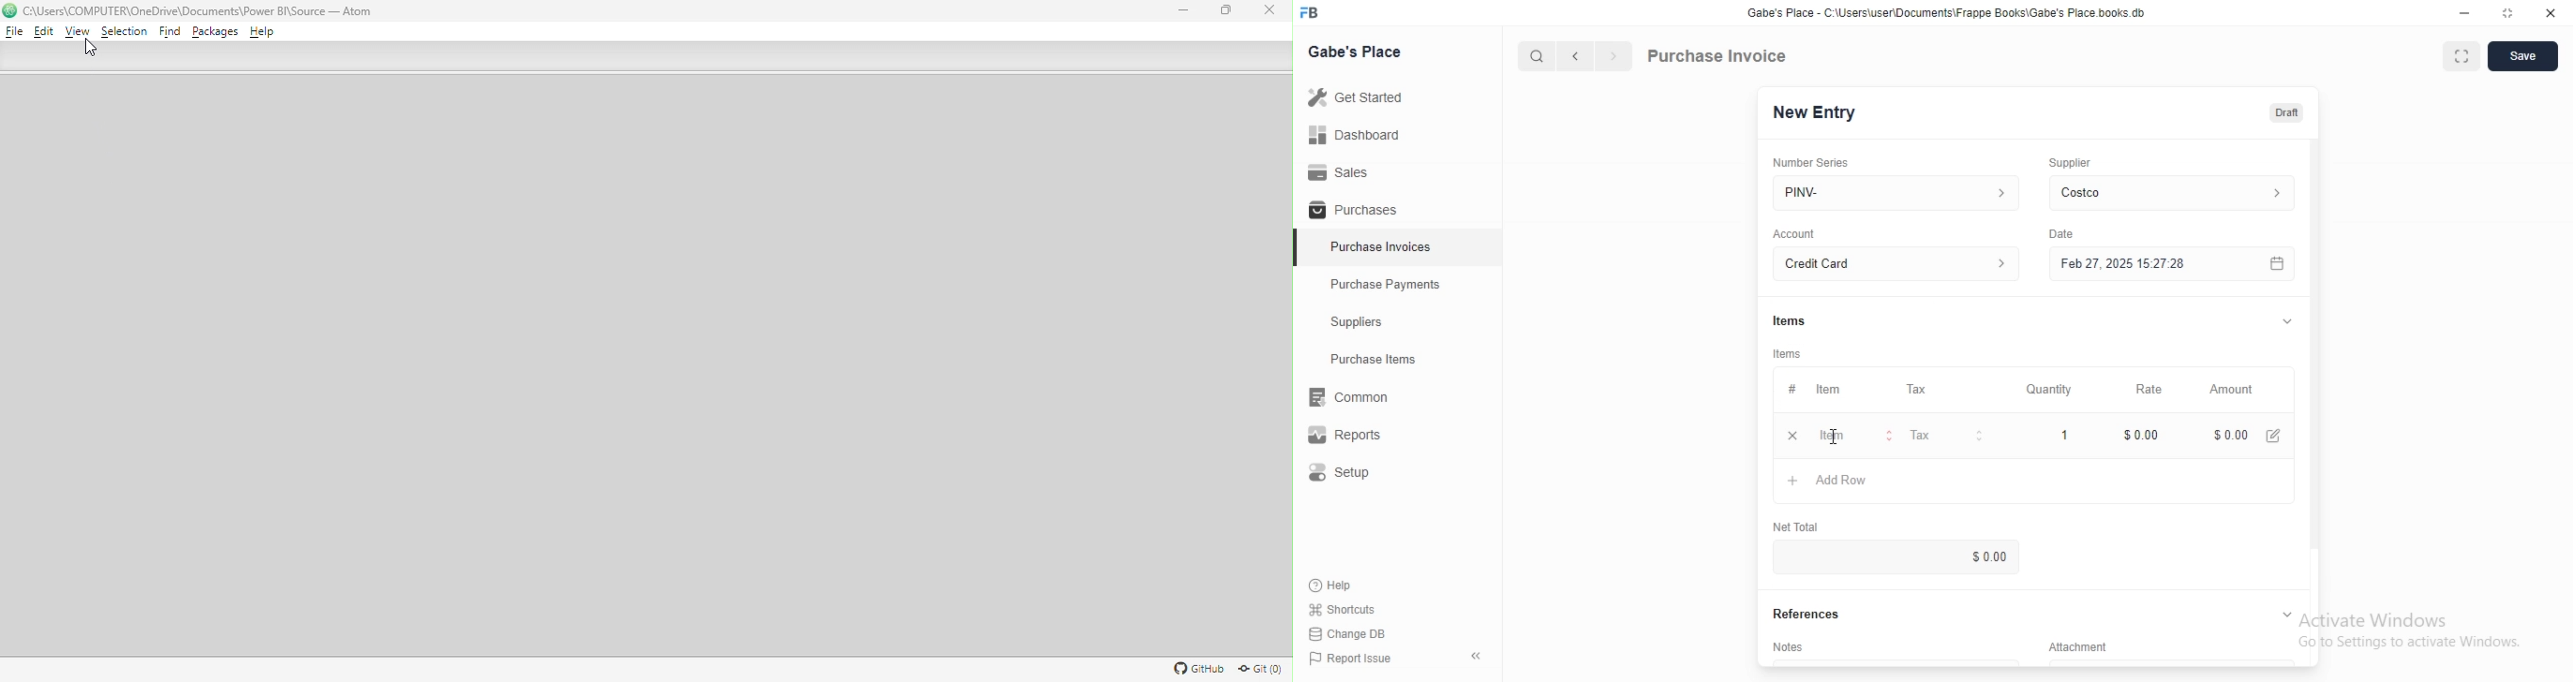  I want to click on $0.00, so click(2134, 435).